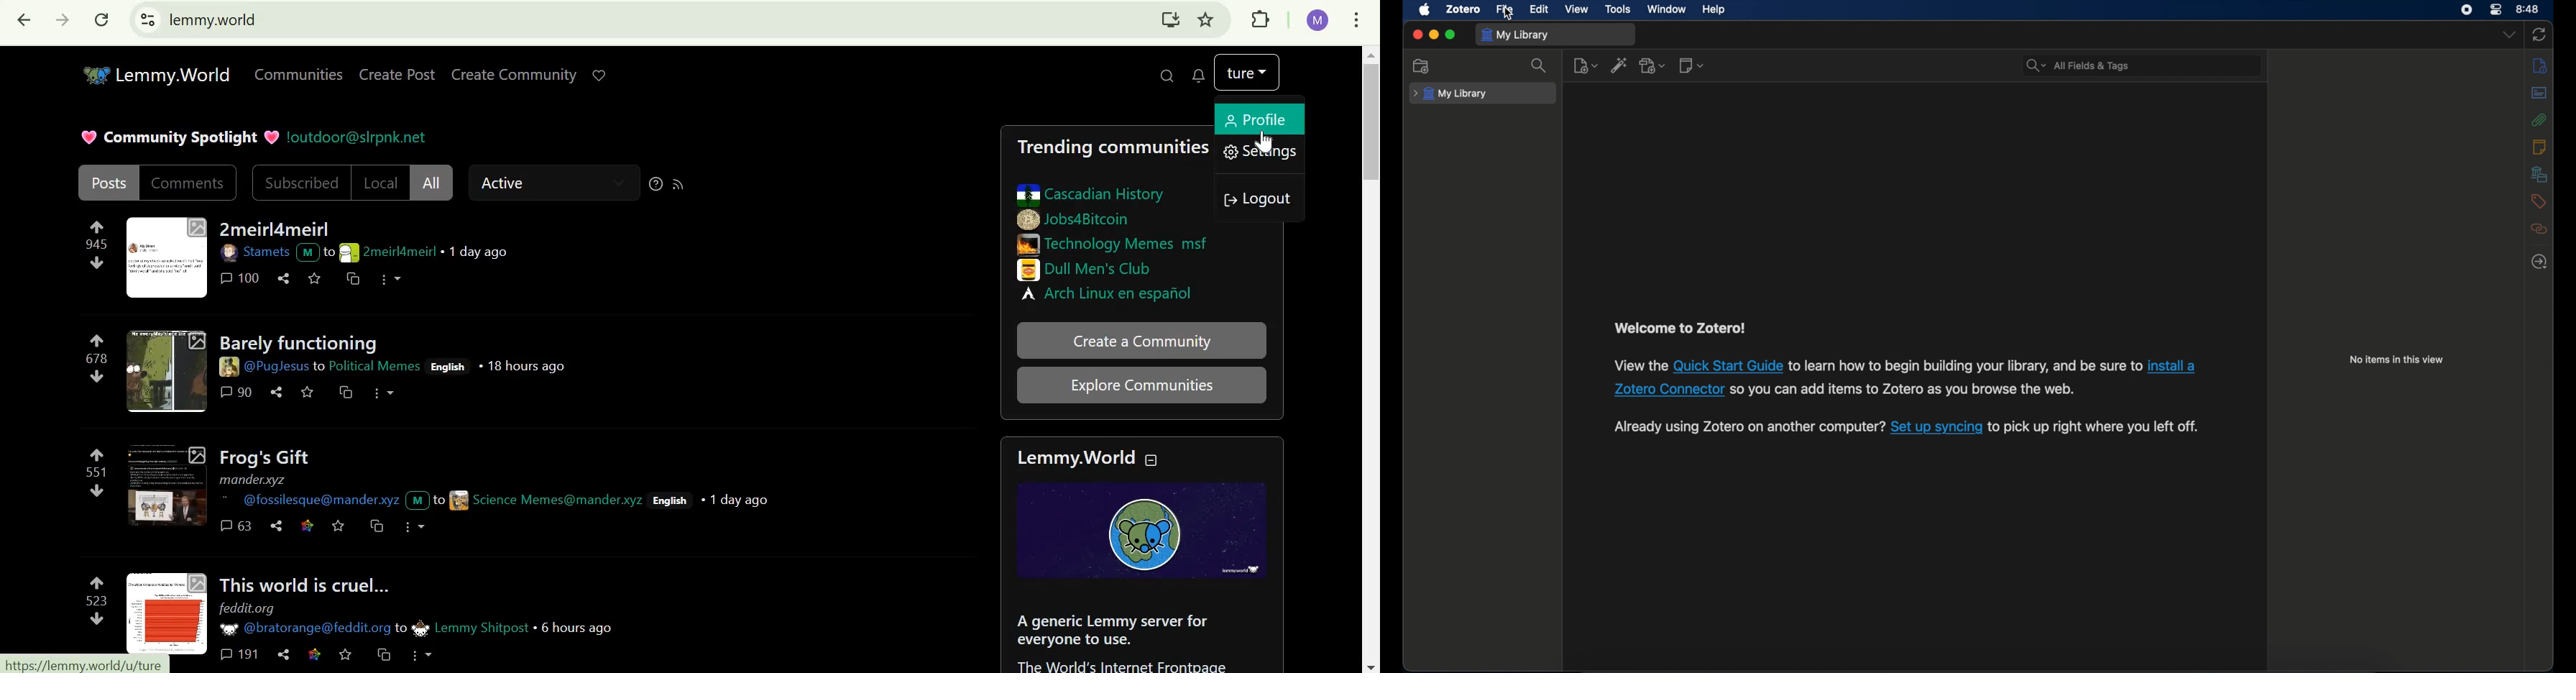 The width and height of the screenshot is (2576, 700). I want to click on Cursor, so click(1266, 144).